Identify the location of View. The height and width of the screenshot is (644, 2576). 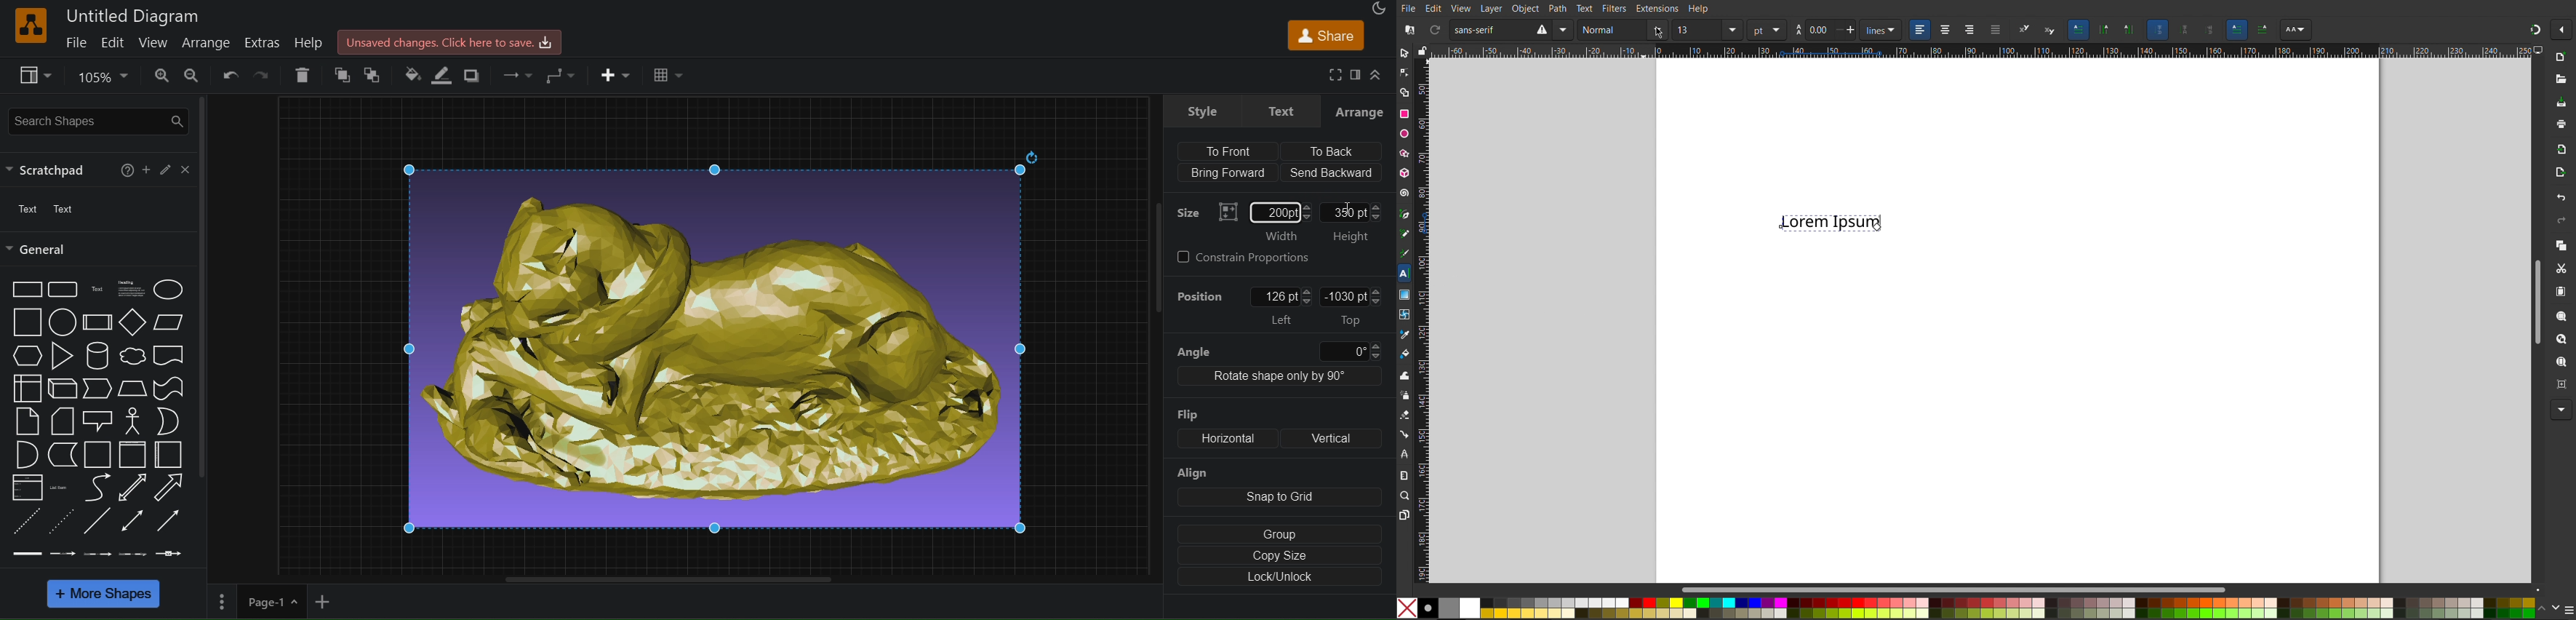
(1461, 7).